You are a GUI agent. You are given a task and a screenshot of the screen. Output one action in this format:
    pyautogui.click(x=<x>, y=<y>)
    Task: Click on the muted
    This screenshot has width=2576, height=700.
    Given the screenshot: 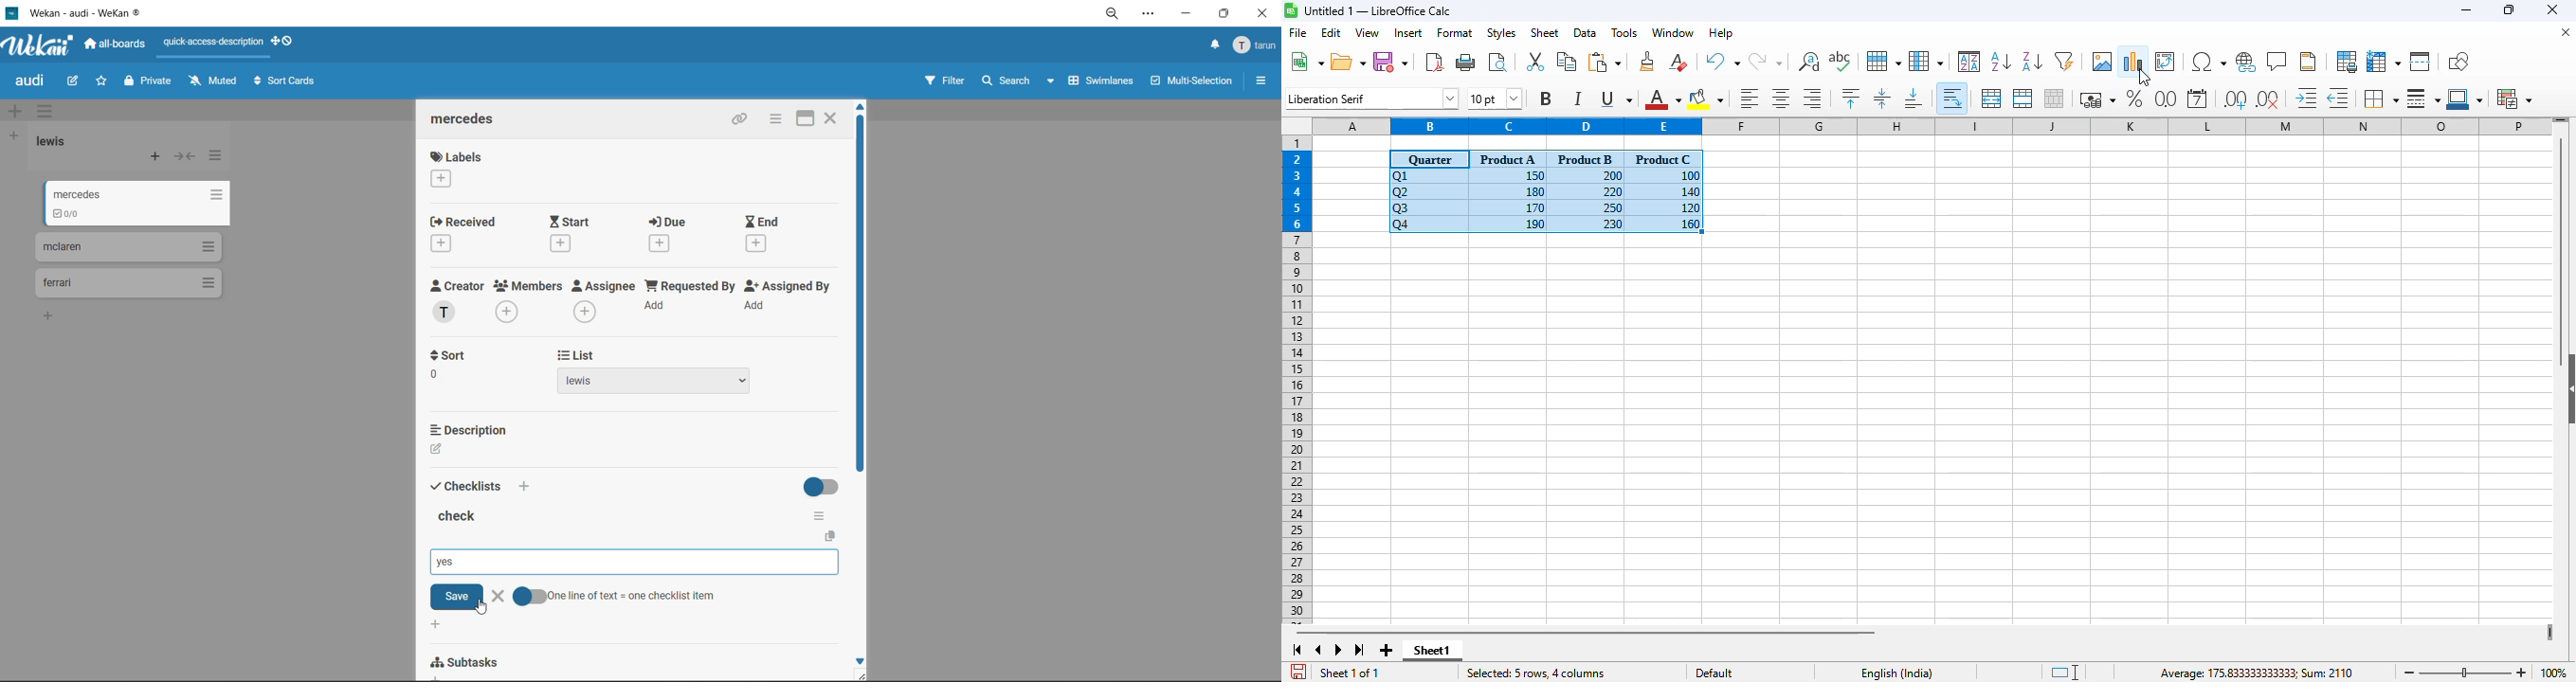 What is the action you would take?
    pyautogui.click(x=212, y=81)
    